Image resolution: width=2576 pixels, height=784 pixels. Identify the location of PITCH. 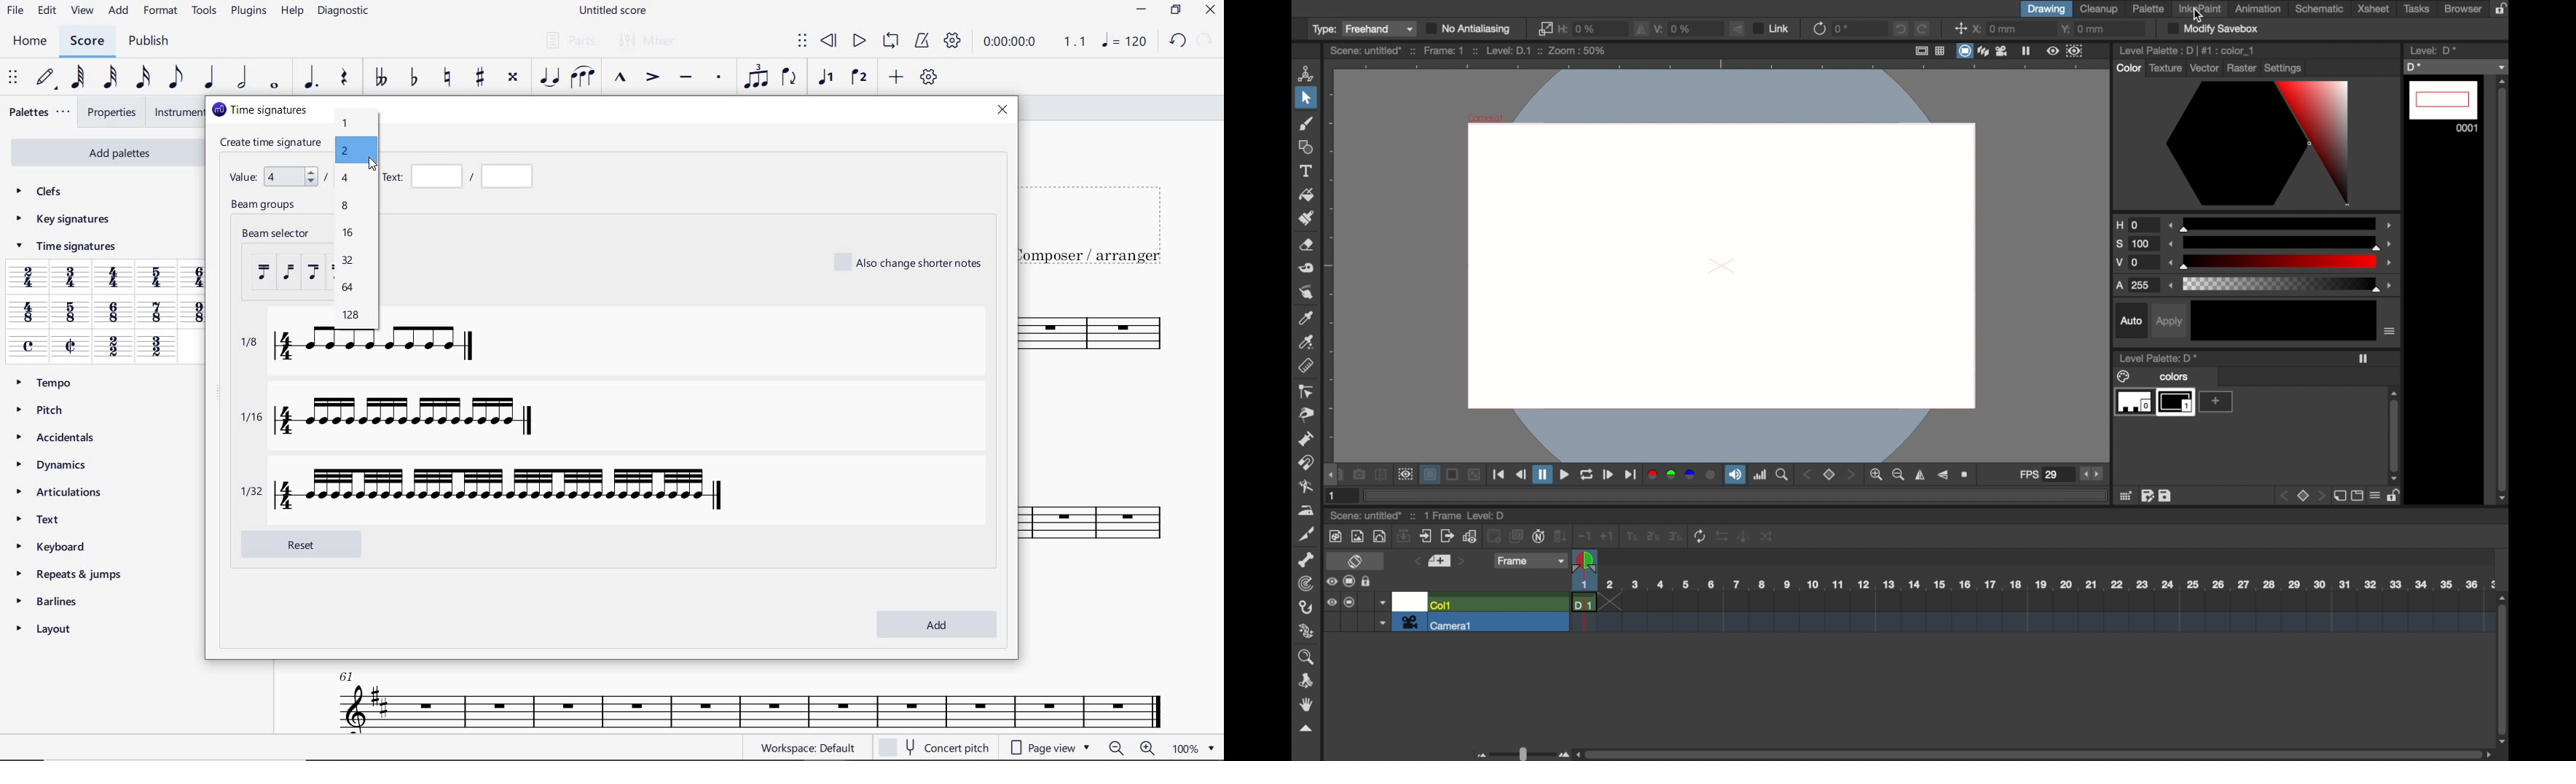
(43, 410).